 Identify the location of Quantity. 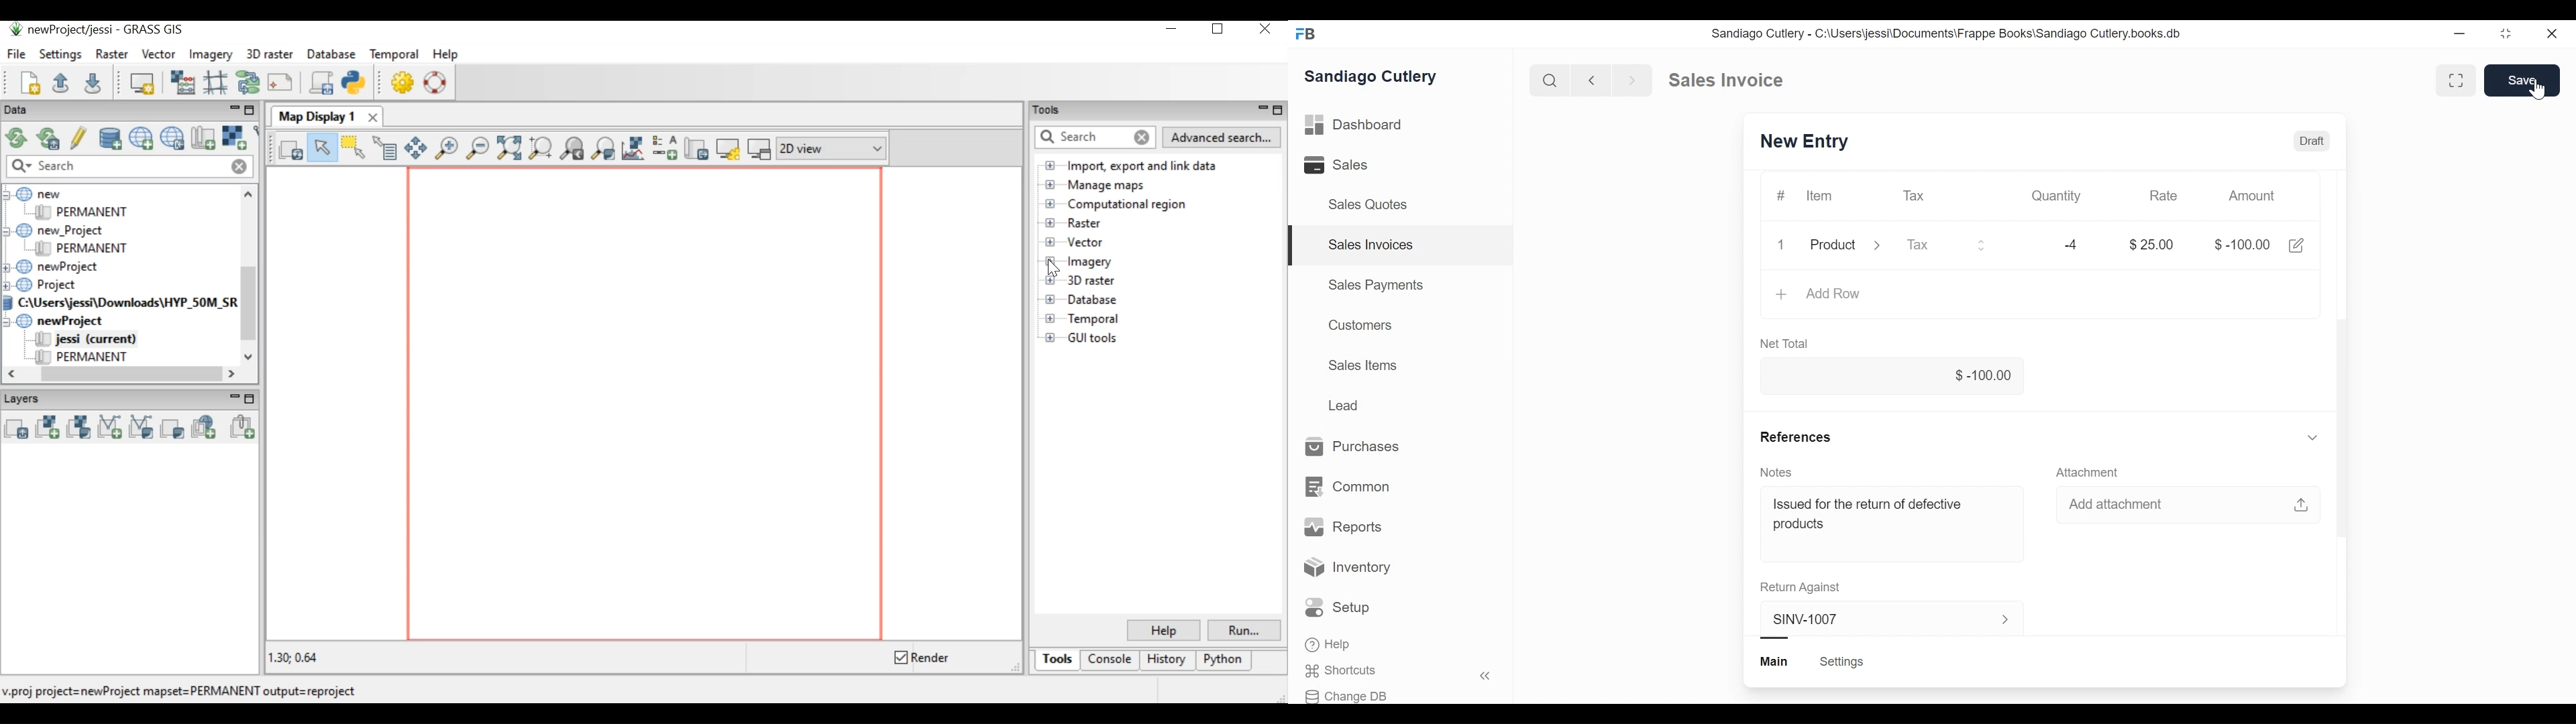
(2058, 196).